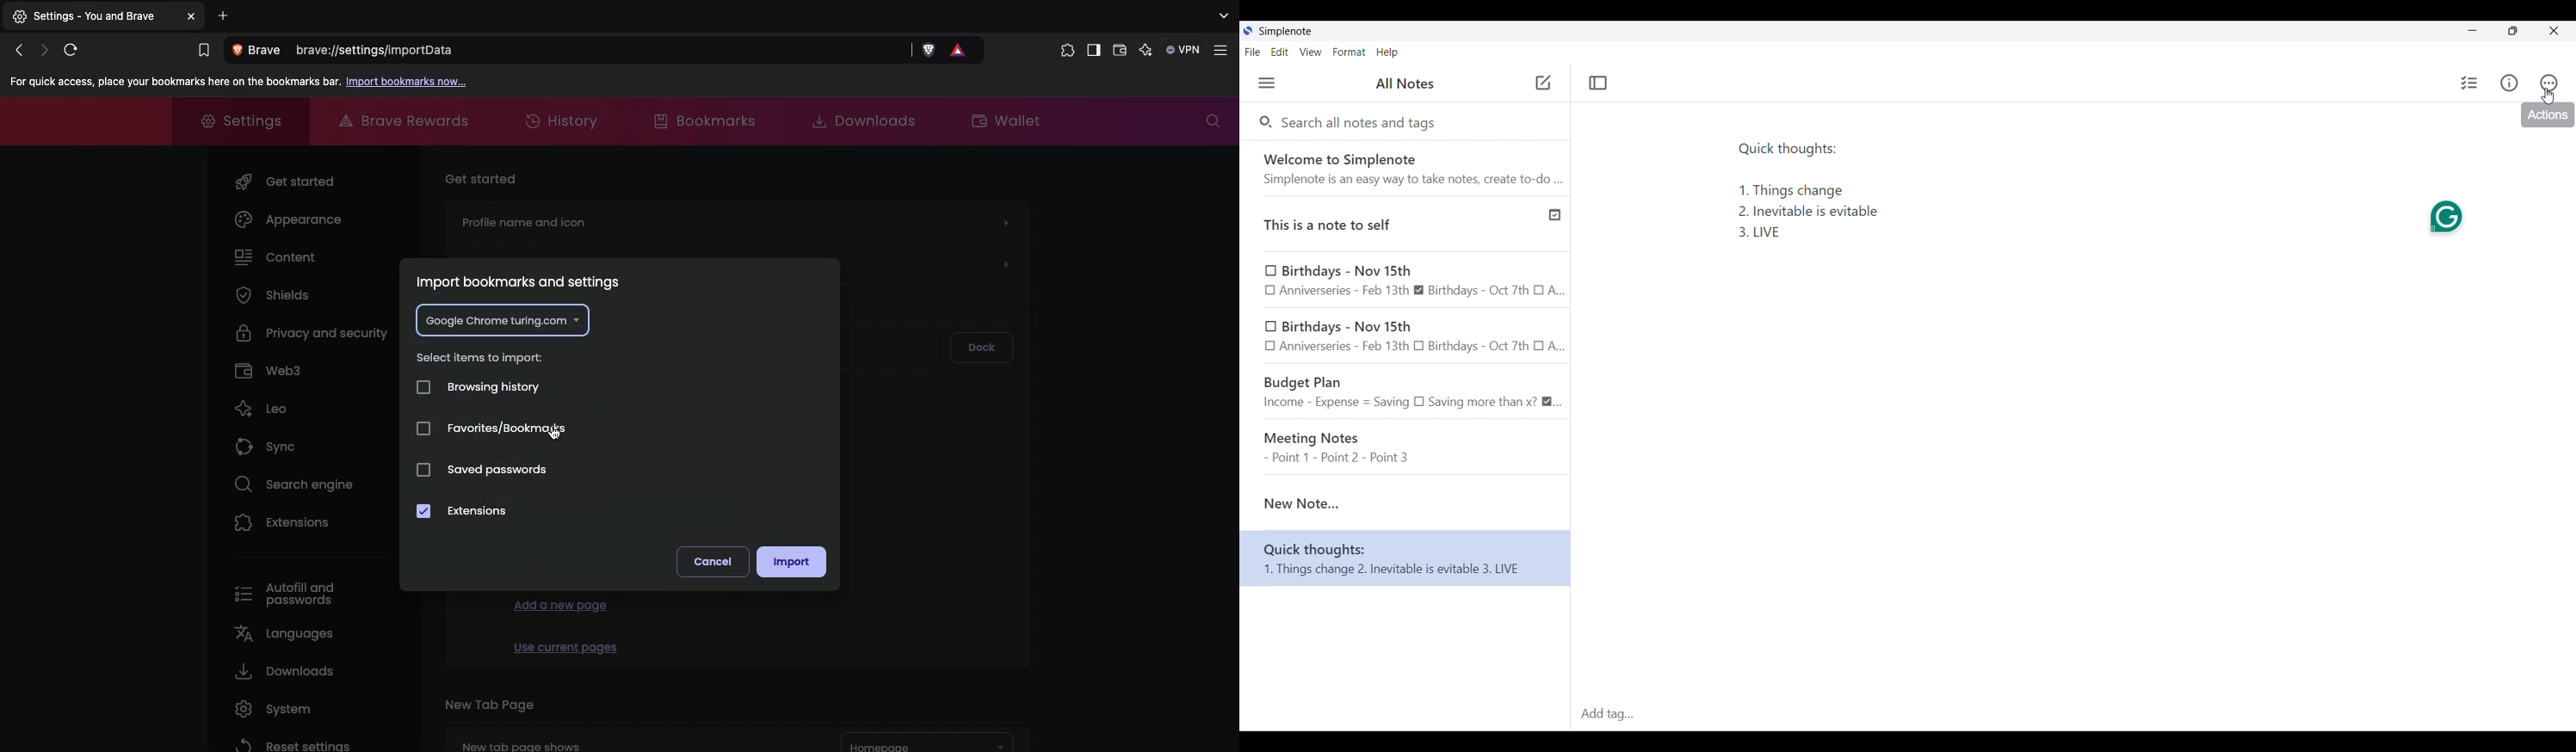 The width and height of the screenshot is (2576, 756). What do you see at coordinates (269, 442) in the screenshot?
I see `Sync` at bounding box center [269, 442].